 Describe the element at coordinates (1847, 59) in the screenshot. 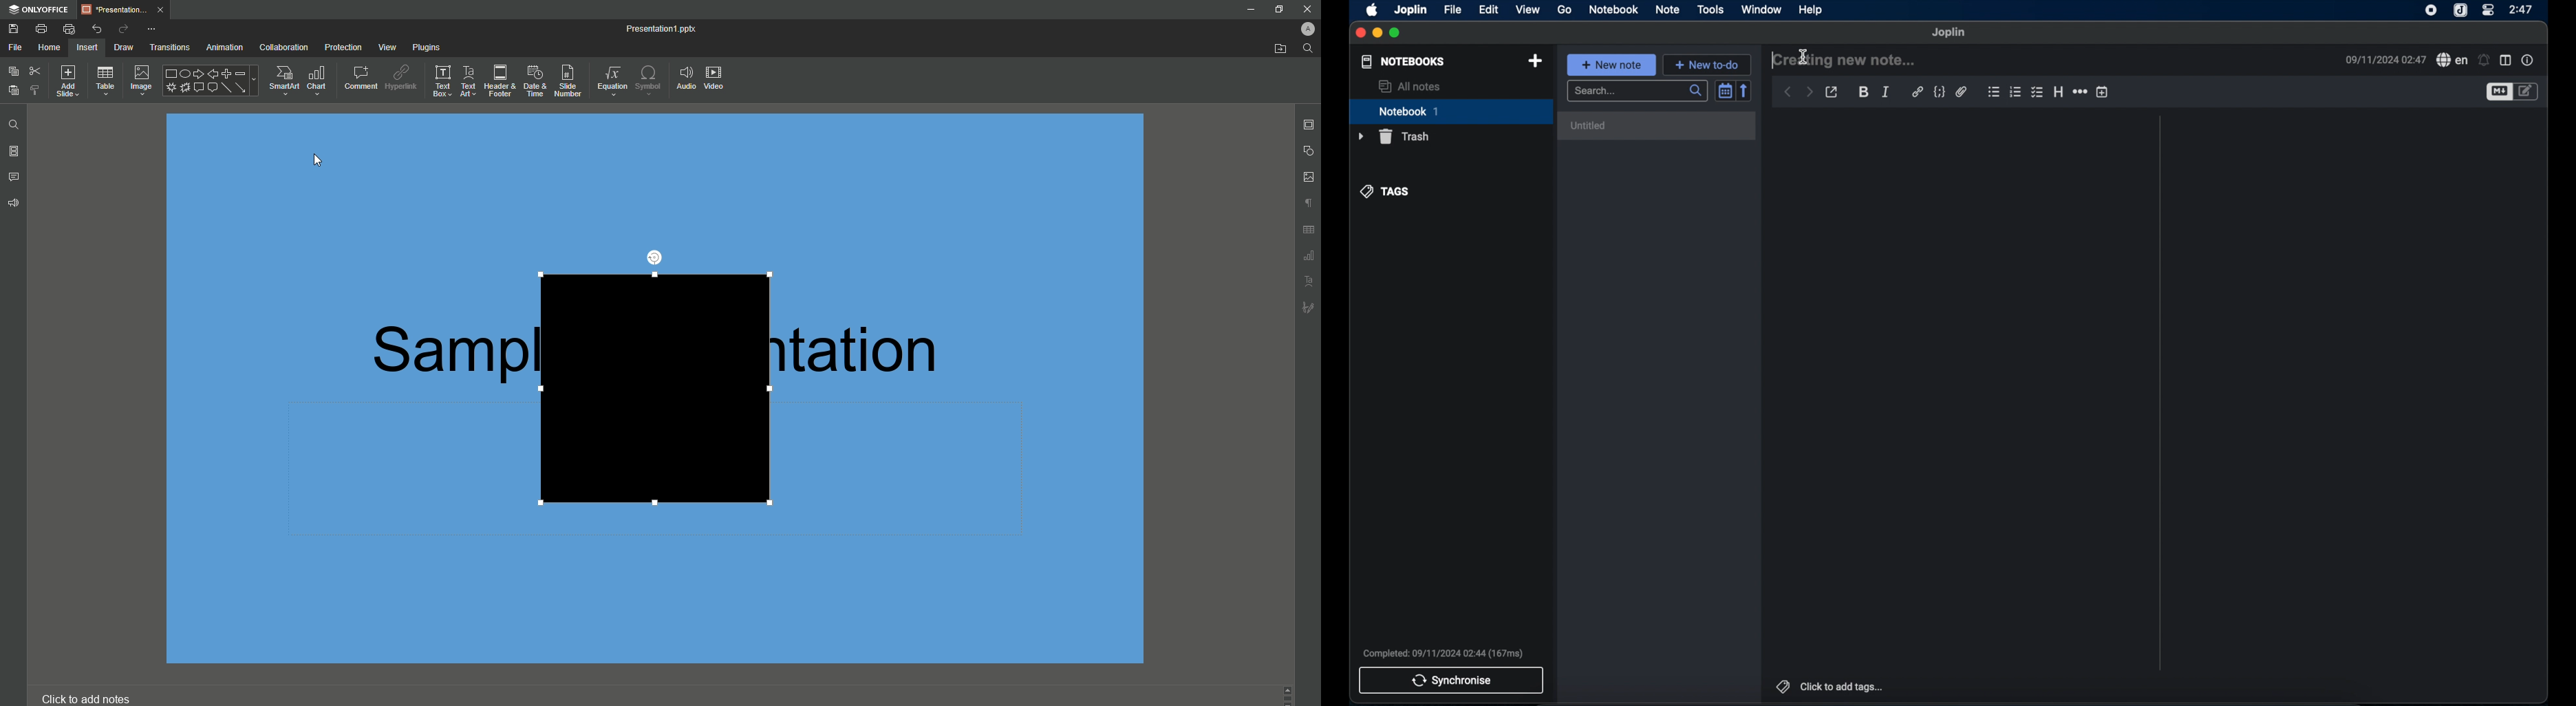

I see `creating new note...` at that location.